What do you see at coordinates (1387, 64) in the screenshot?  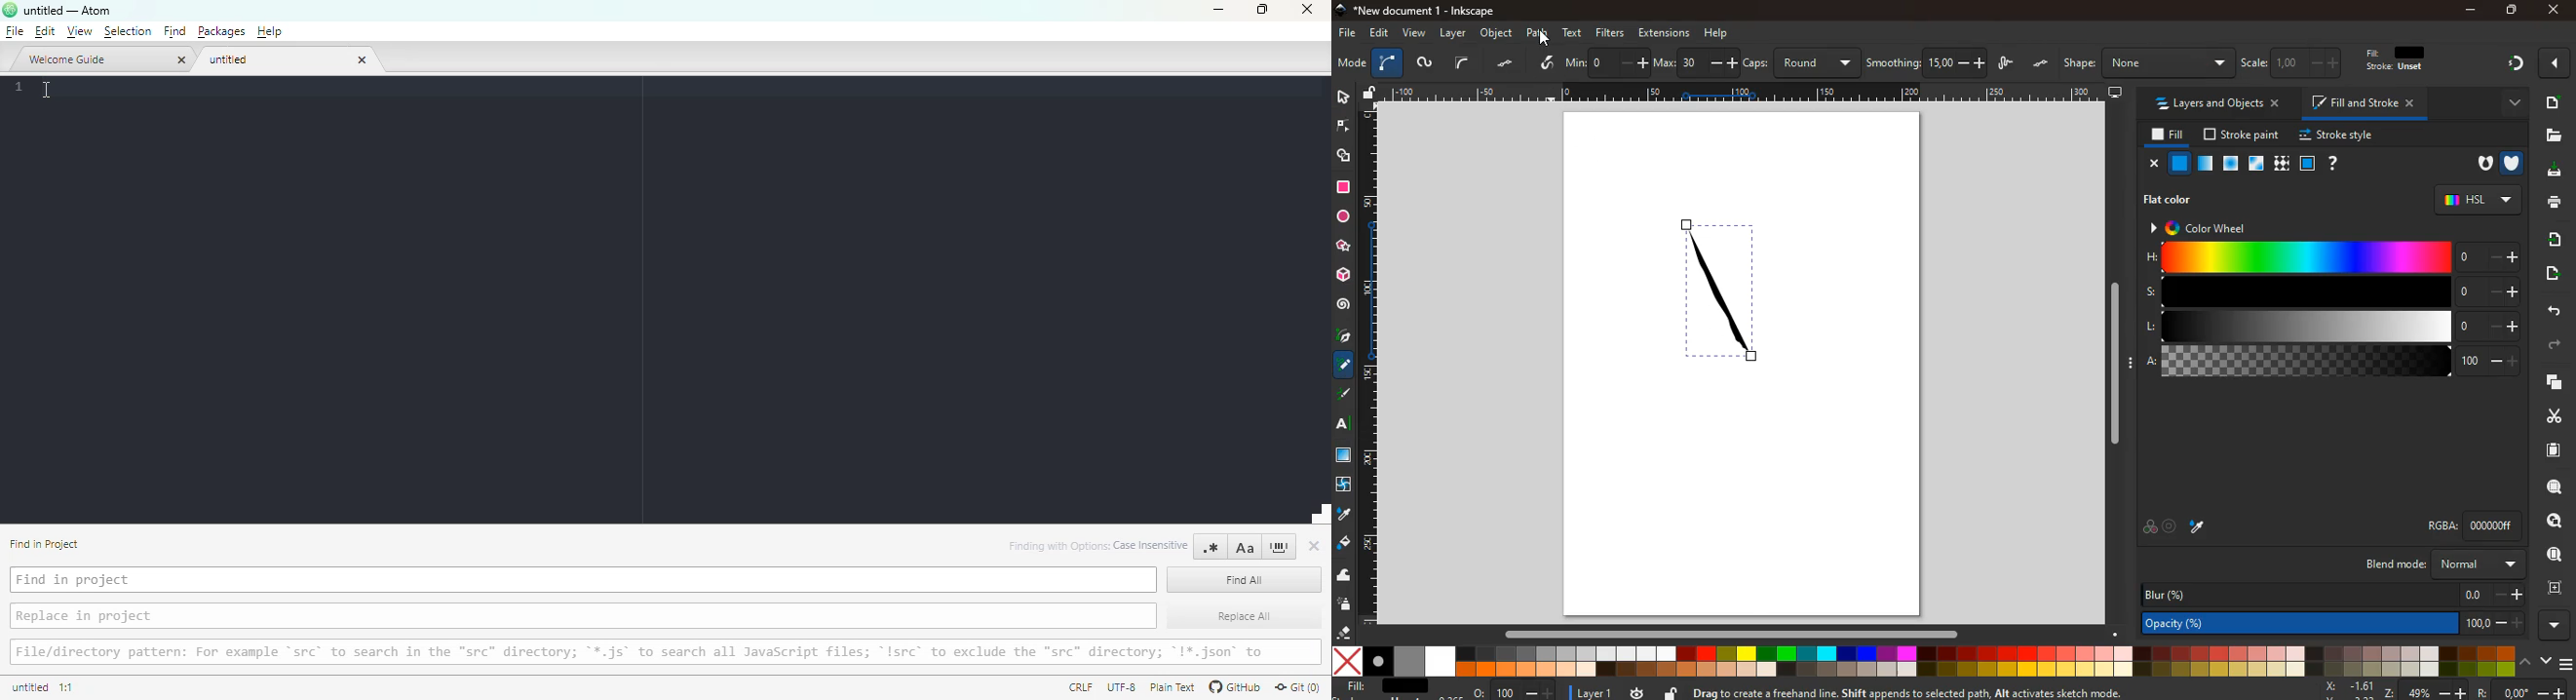 I see `curve` at bounding box center [1387, 64].